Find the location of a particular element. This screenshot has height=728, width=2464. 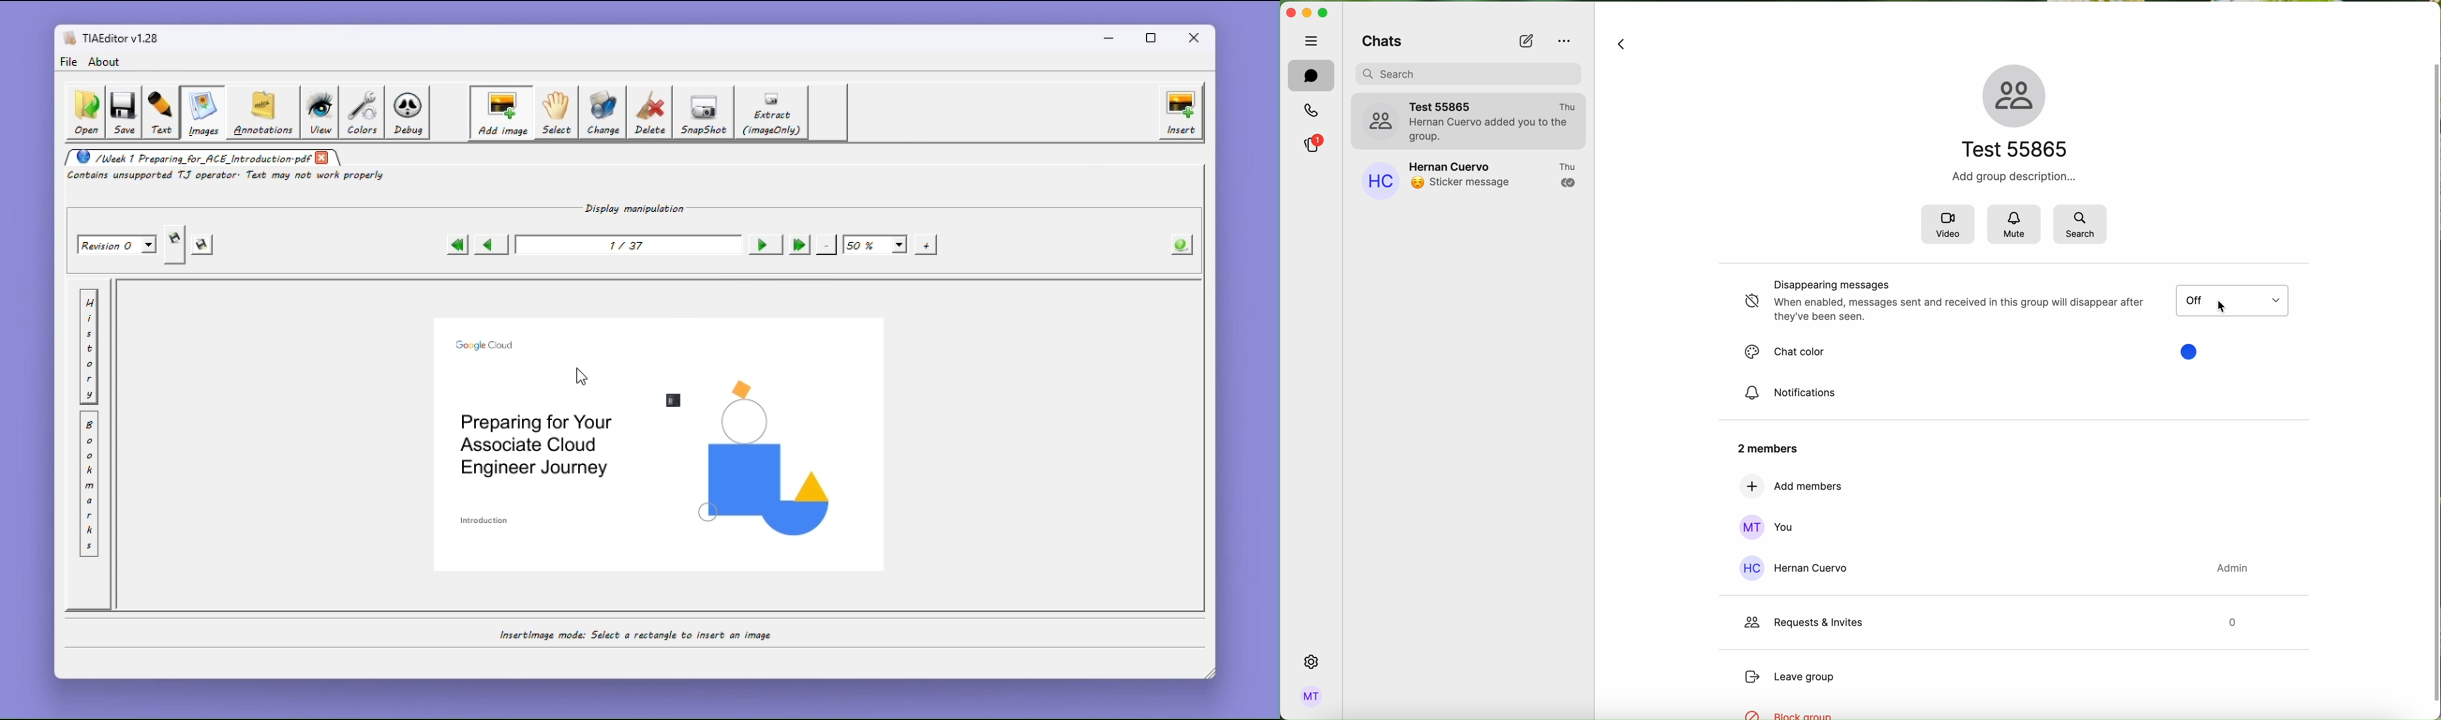

hide tabs is located at coordinates (1310, 41).